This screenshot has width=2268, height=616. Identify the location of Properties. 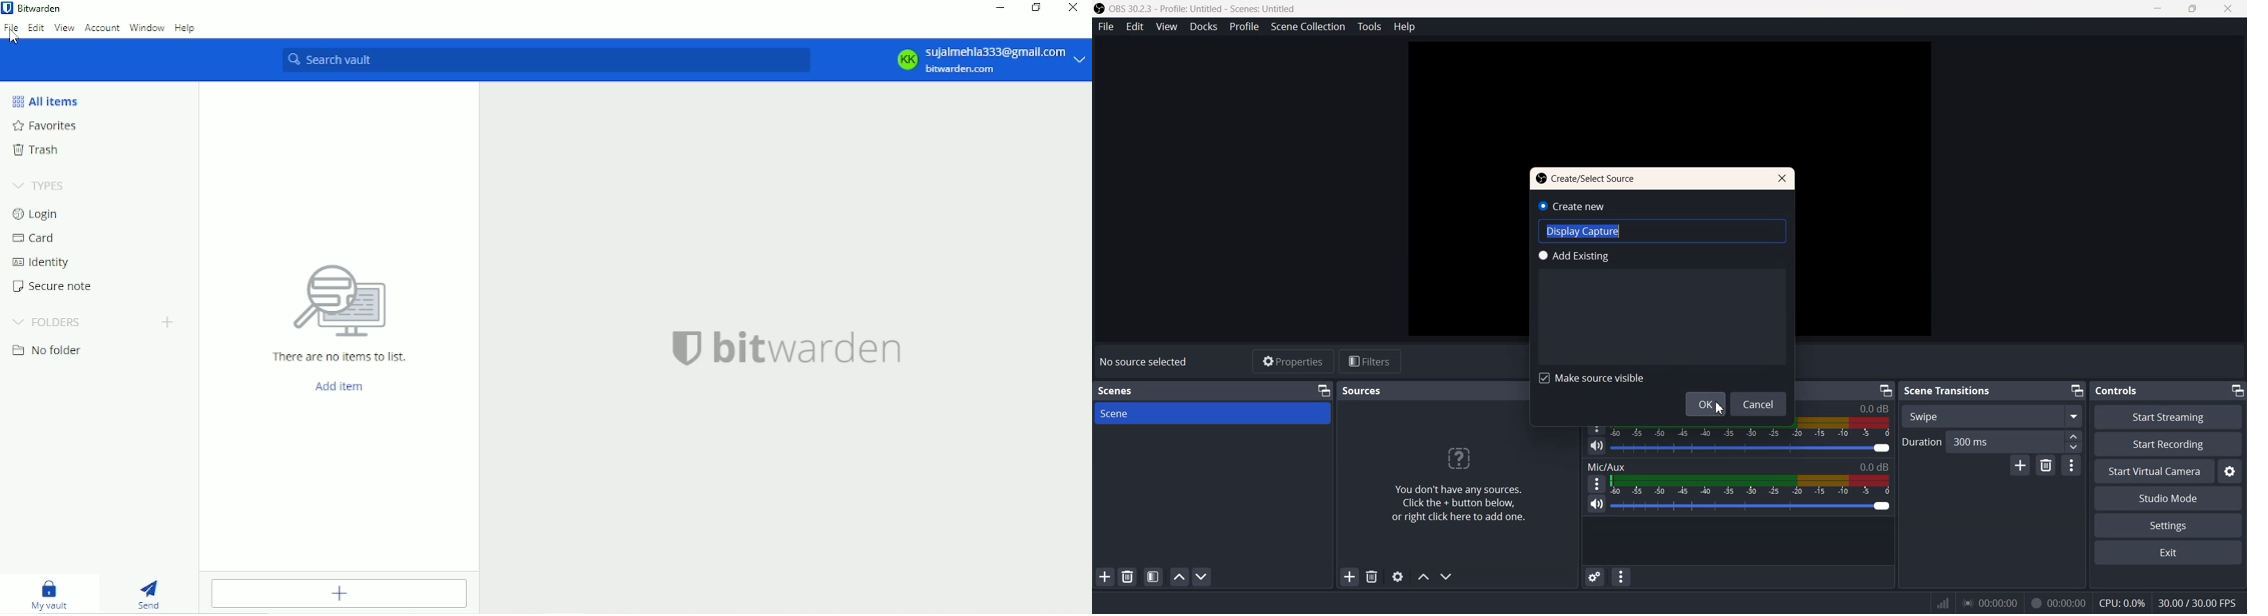
(1292, 361).